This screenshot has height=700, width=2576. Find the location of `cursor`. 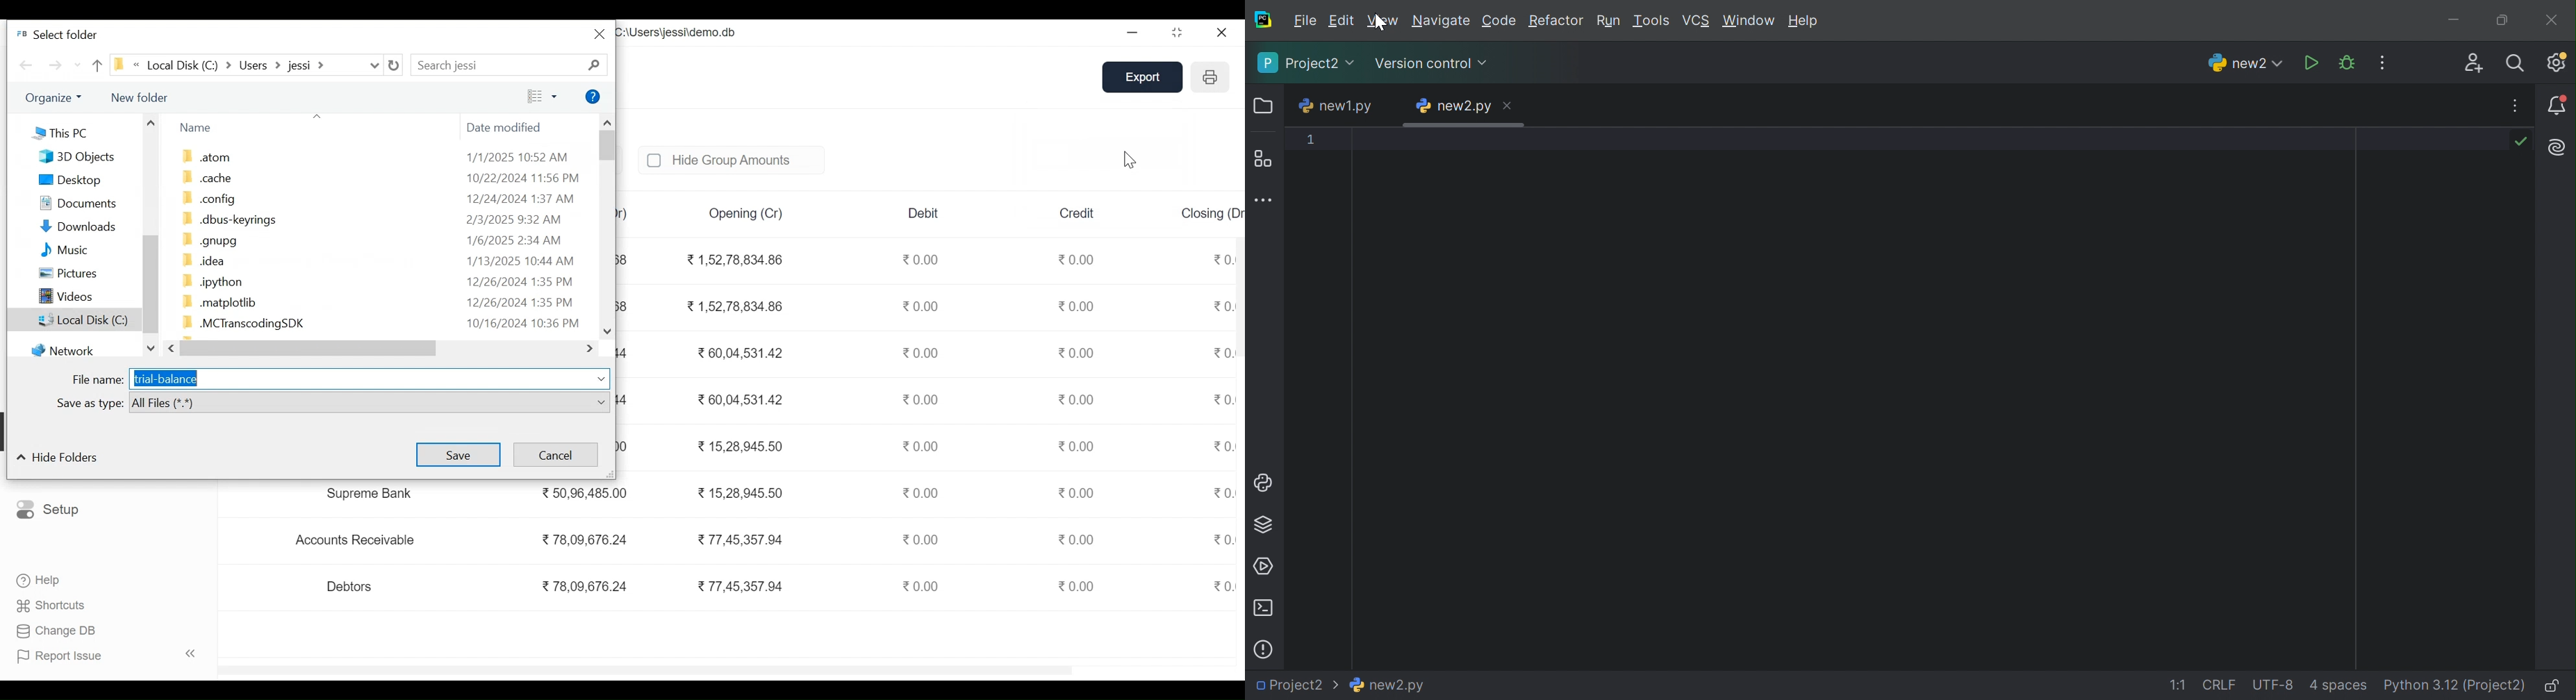

cursor is located at coordinates (1131, 160).